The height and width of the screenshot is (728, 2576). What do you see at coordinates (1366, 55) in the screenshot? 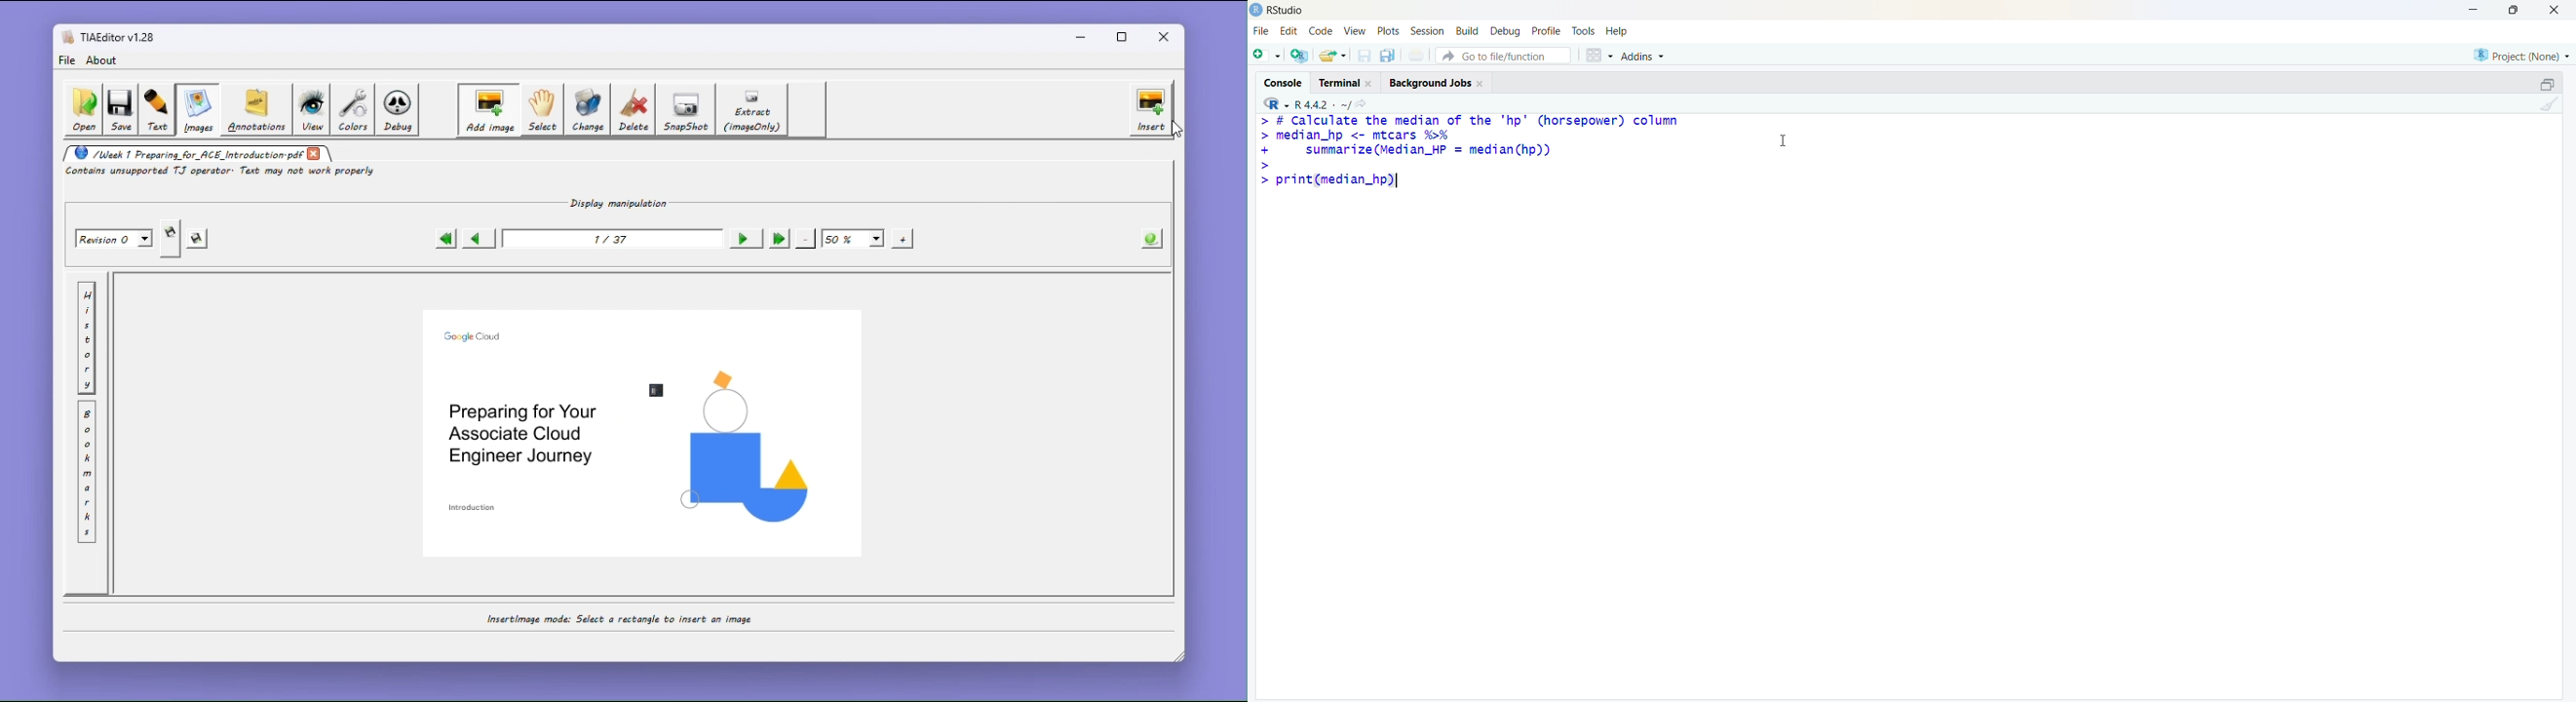
I see `save` at bounding box center [1366, 55].